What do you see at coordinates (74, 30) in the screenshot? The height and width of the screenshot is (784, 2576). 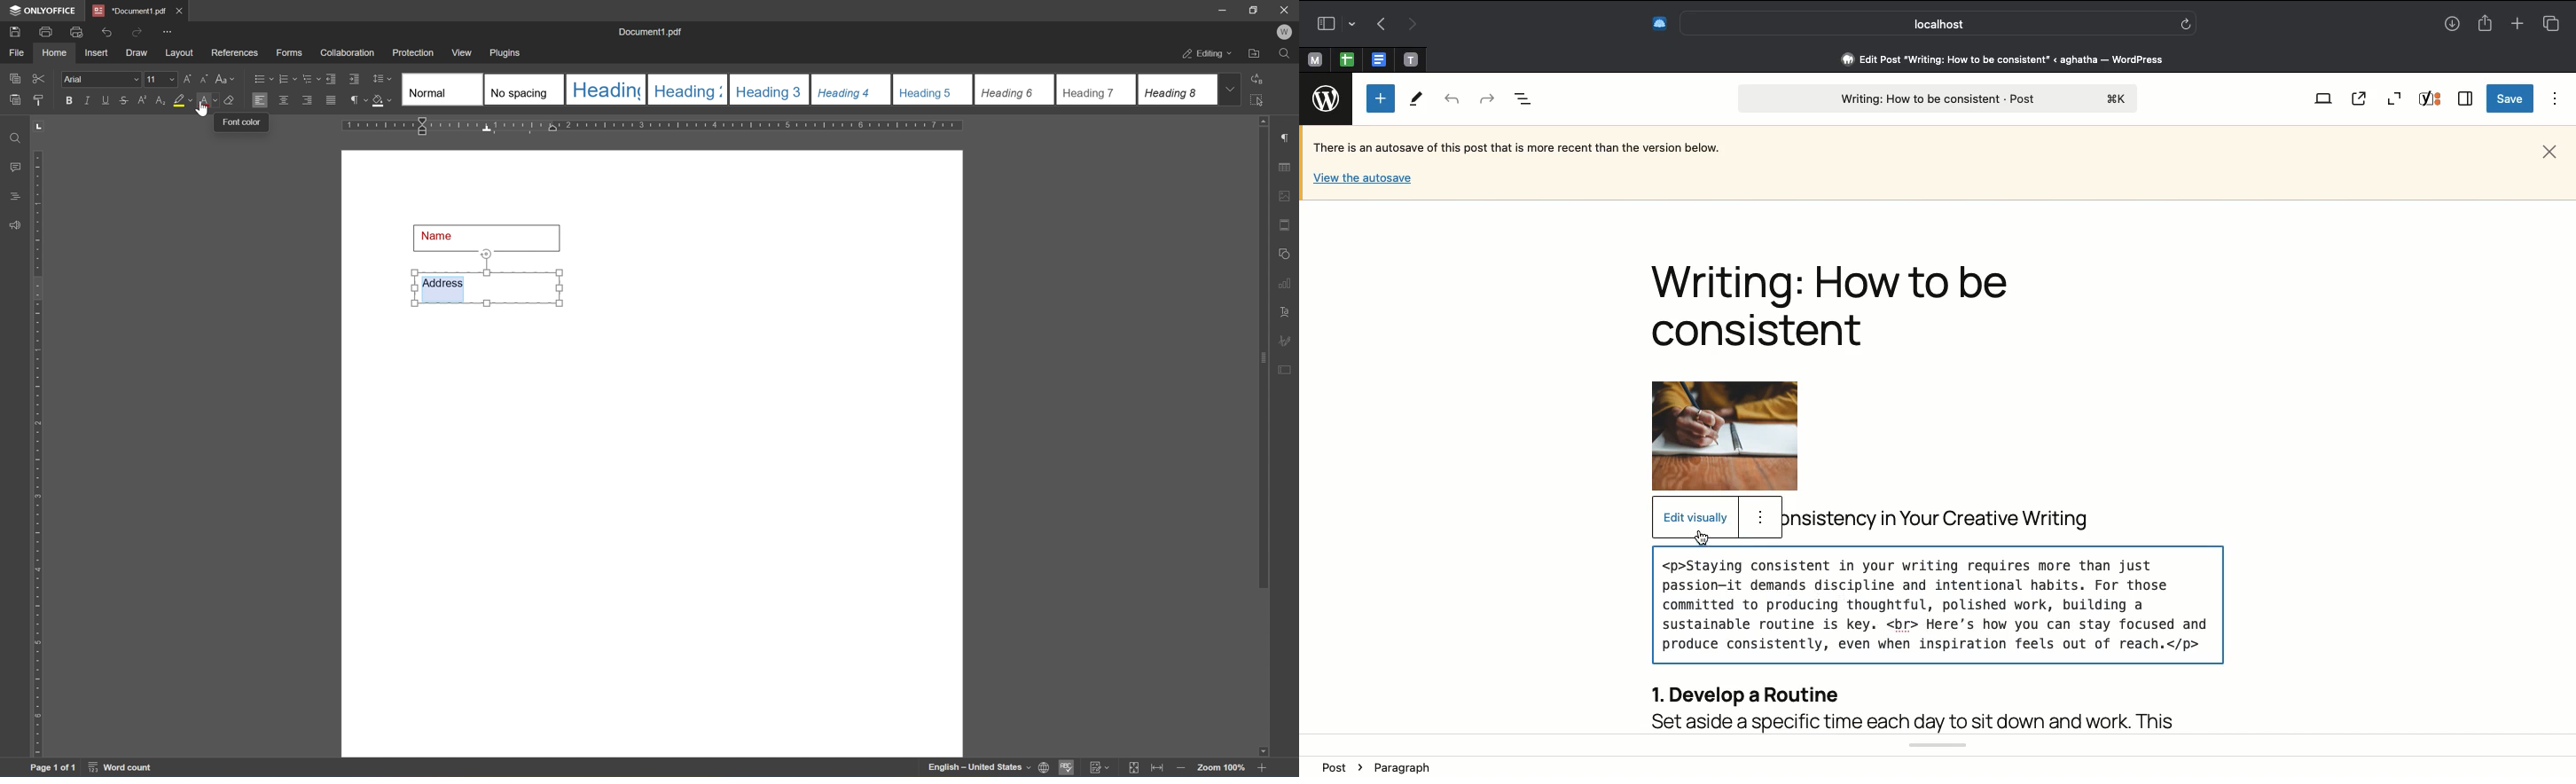 I see `quick print` at bounding box center [74, 30].